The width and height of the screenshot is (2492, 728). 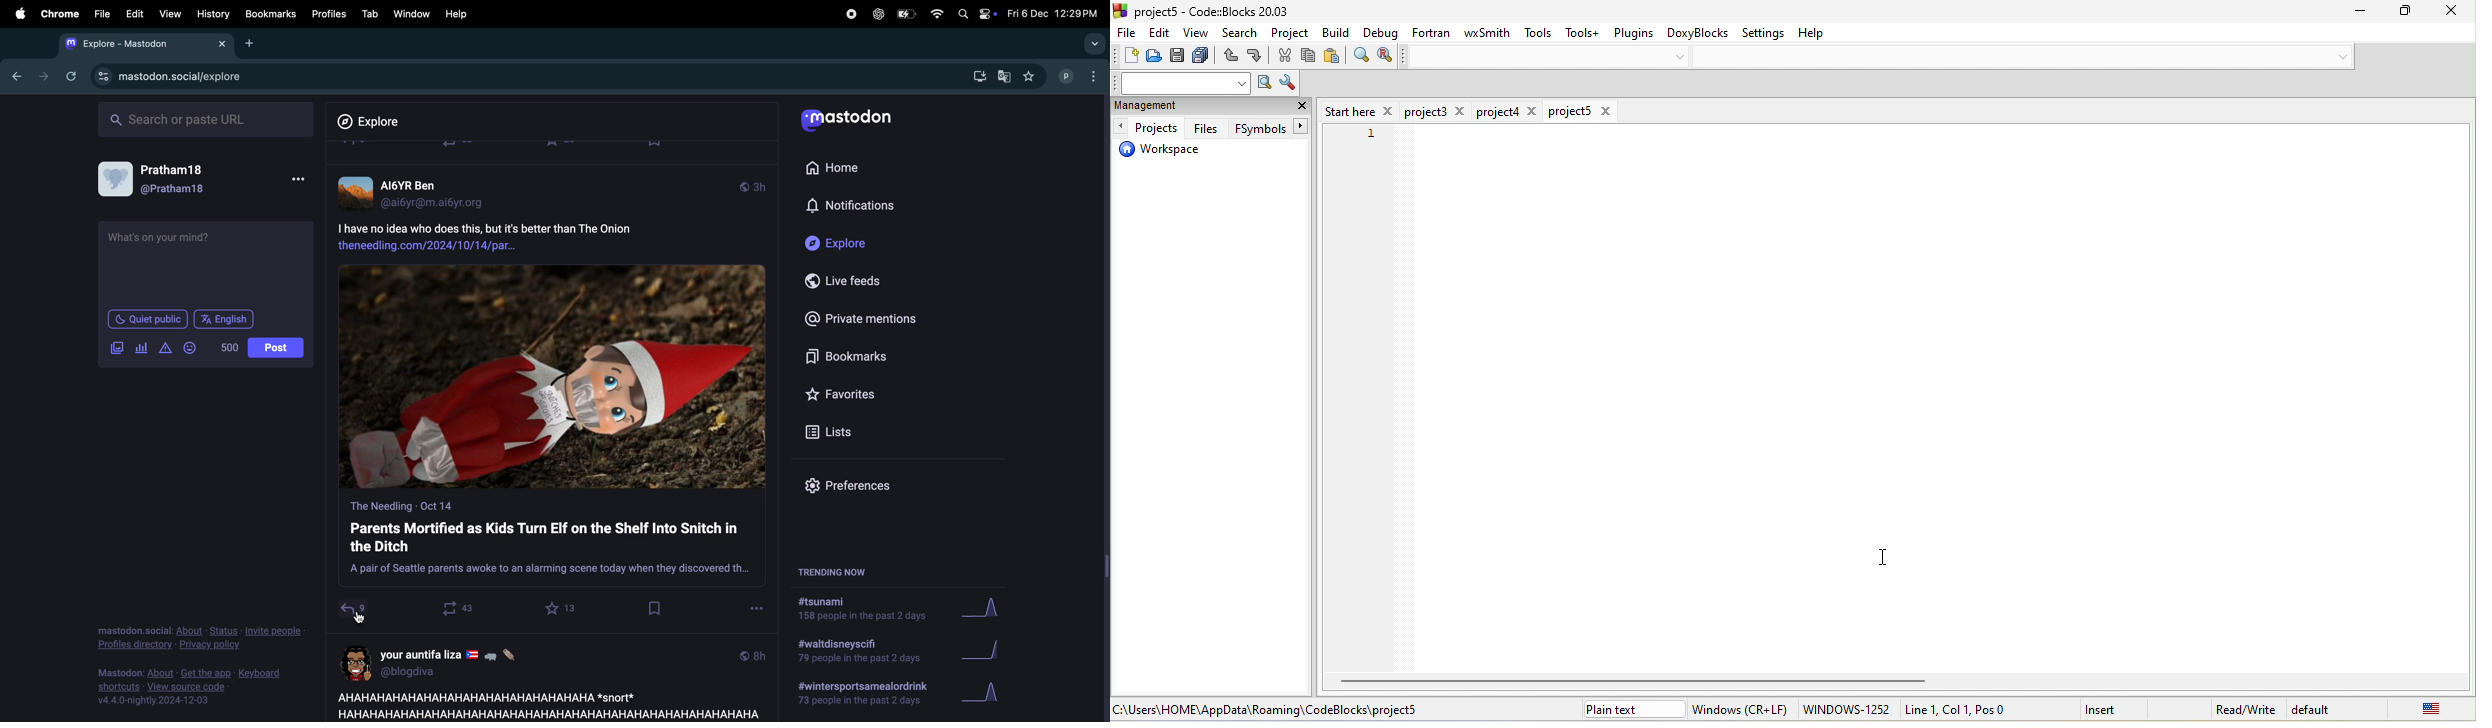 What do you see at coordinates (1122, 10) in the screenshot?
I see `icon` at bounding box center [1122, 10].